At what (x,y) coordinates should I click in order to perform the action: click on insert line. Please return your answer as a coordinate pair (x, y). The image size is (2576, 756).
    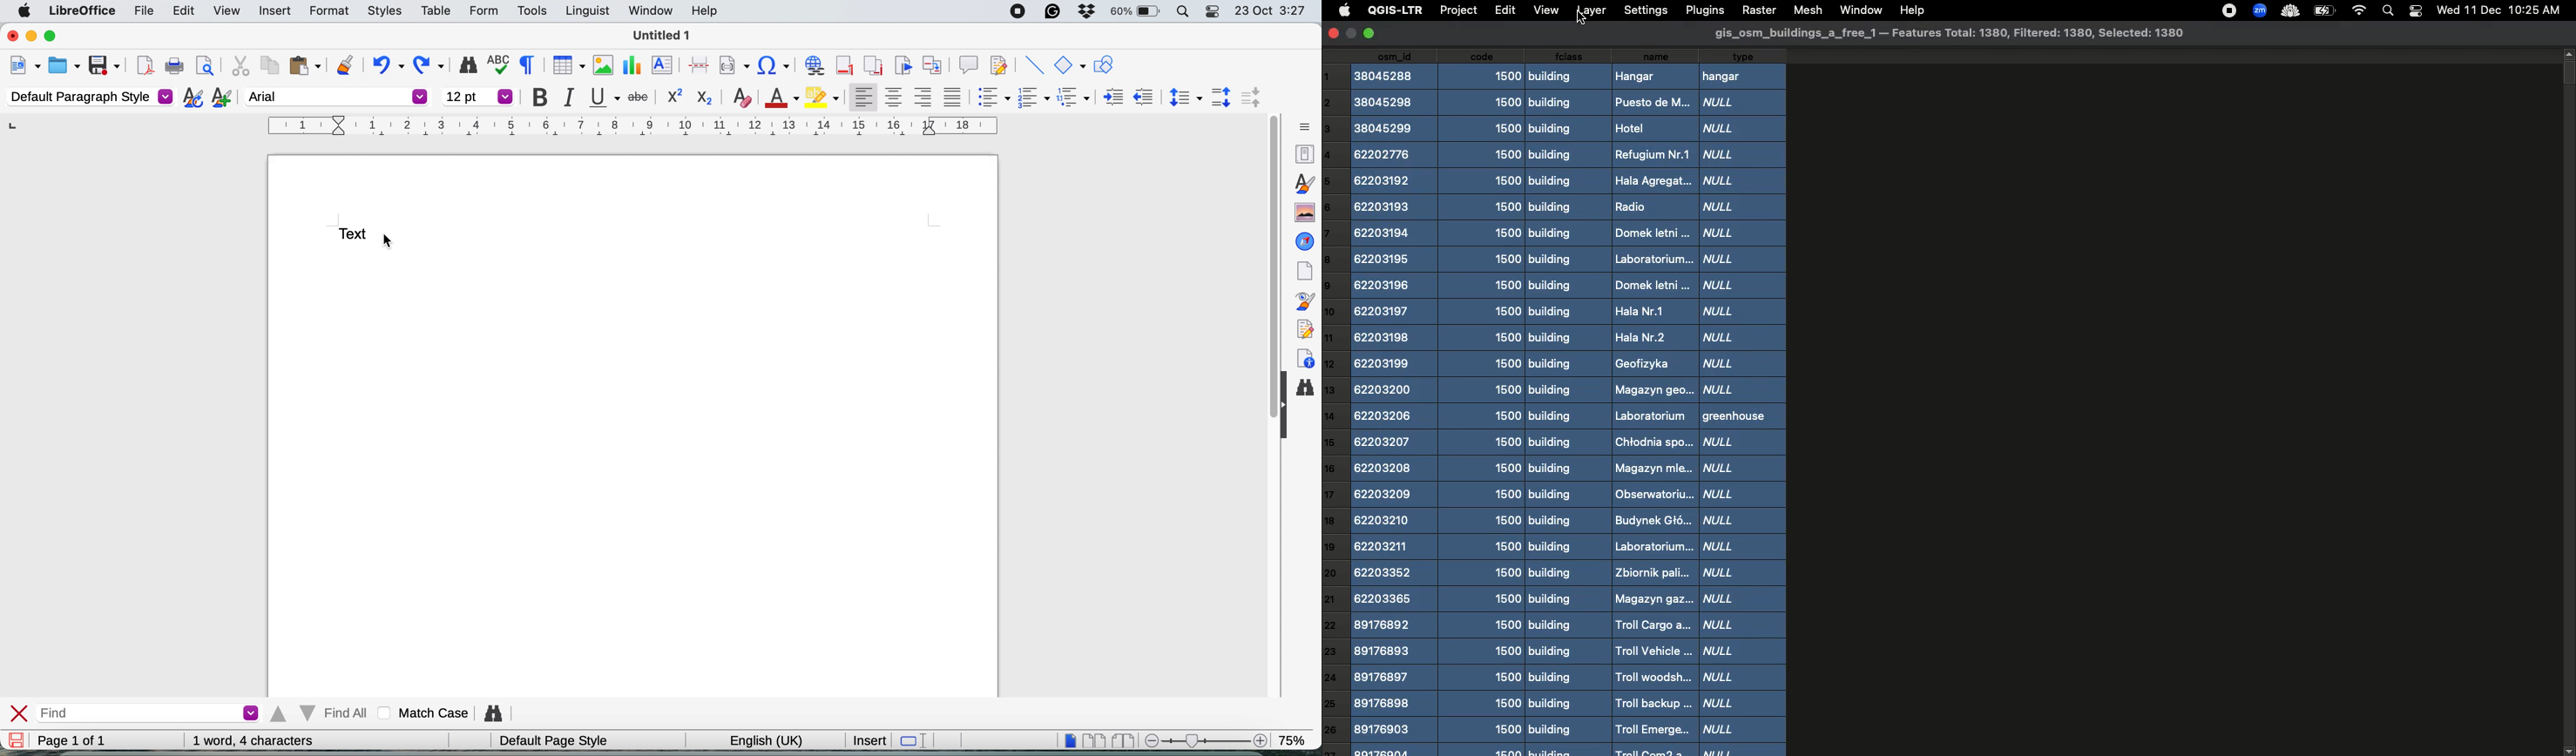
    Looking at the image, I should click on (1034, 65).